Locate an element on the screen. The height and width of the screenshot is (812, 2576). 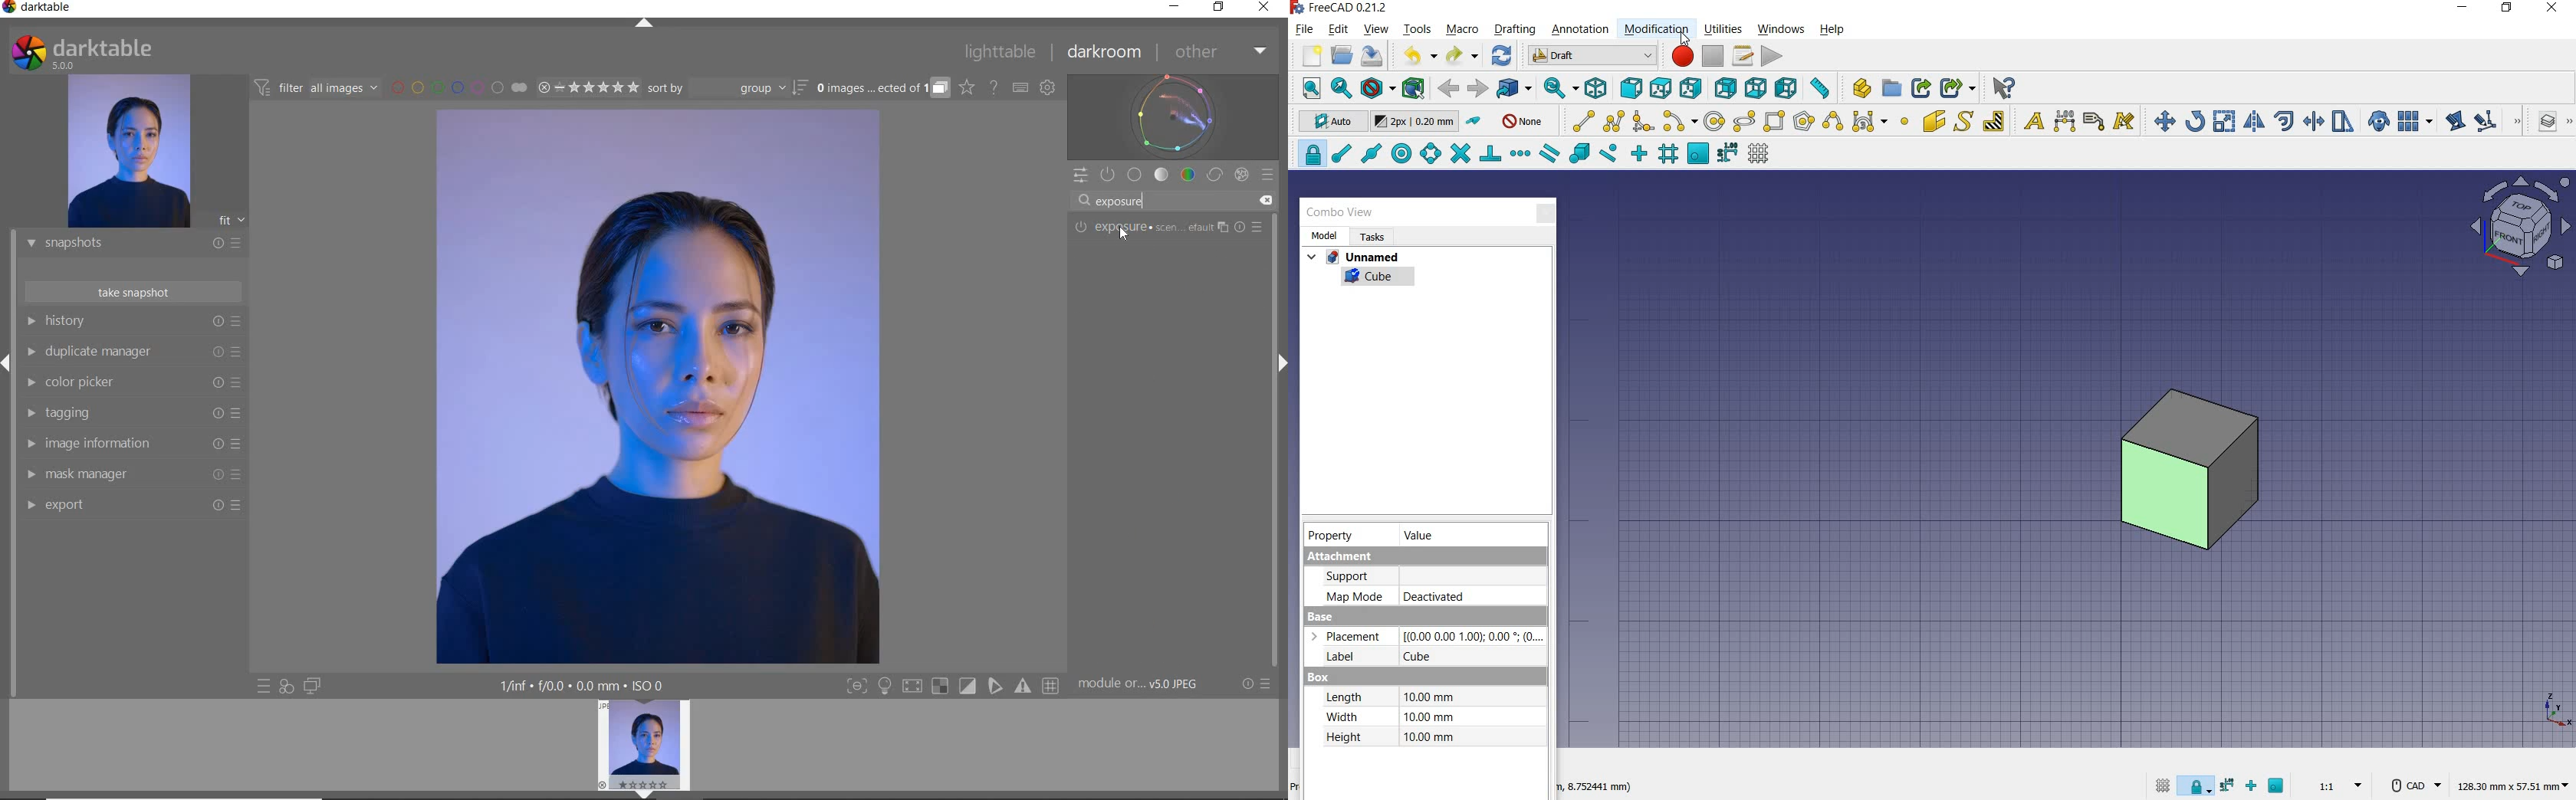
Button is located at coordinates (1024, 686).